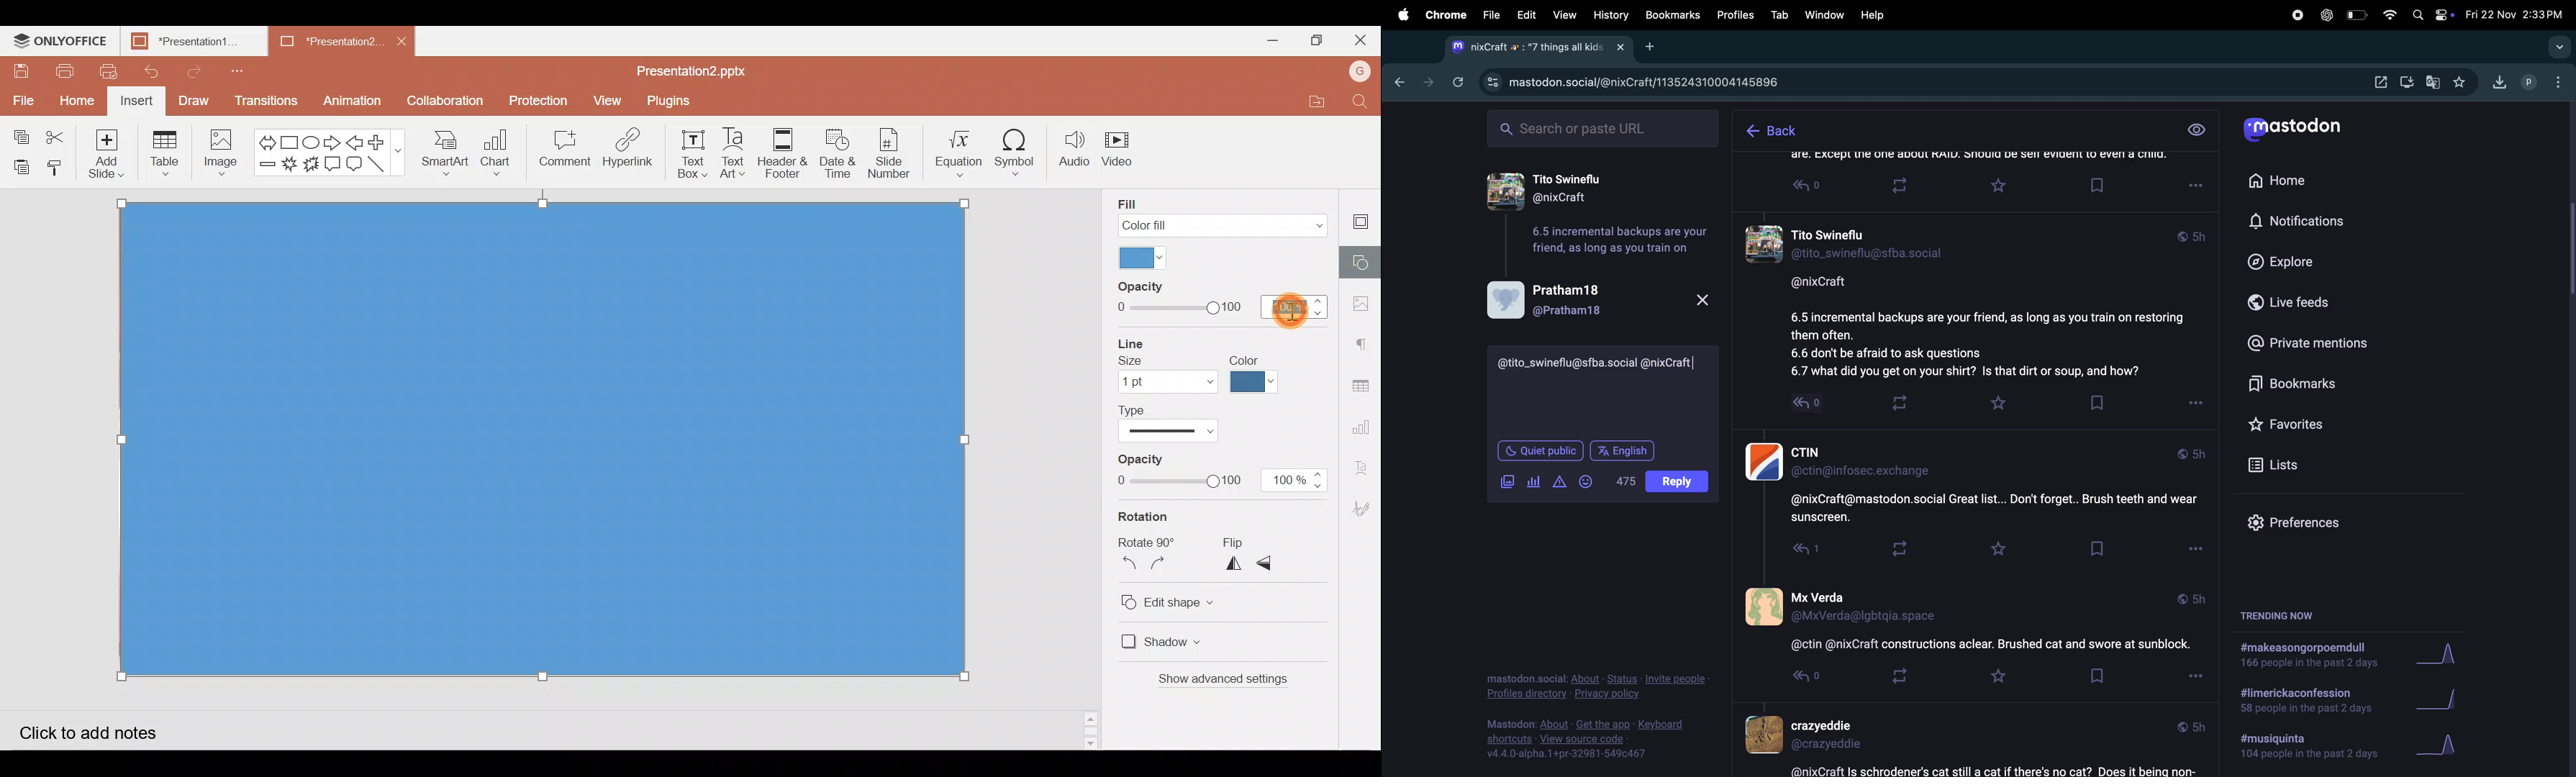 Image resolution: width=2576 pixels, height=784 pixels. Describe the element at coordinates (1361, 71) in the screenshot. I see `Account name` at that location.